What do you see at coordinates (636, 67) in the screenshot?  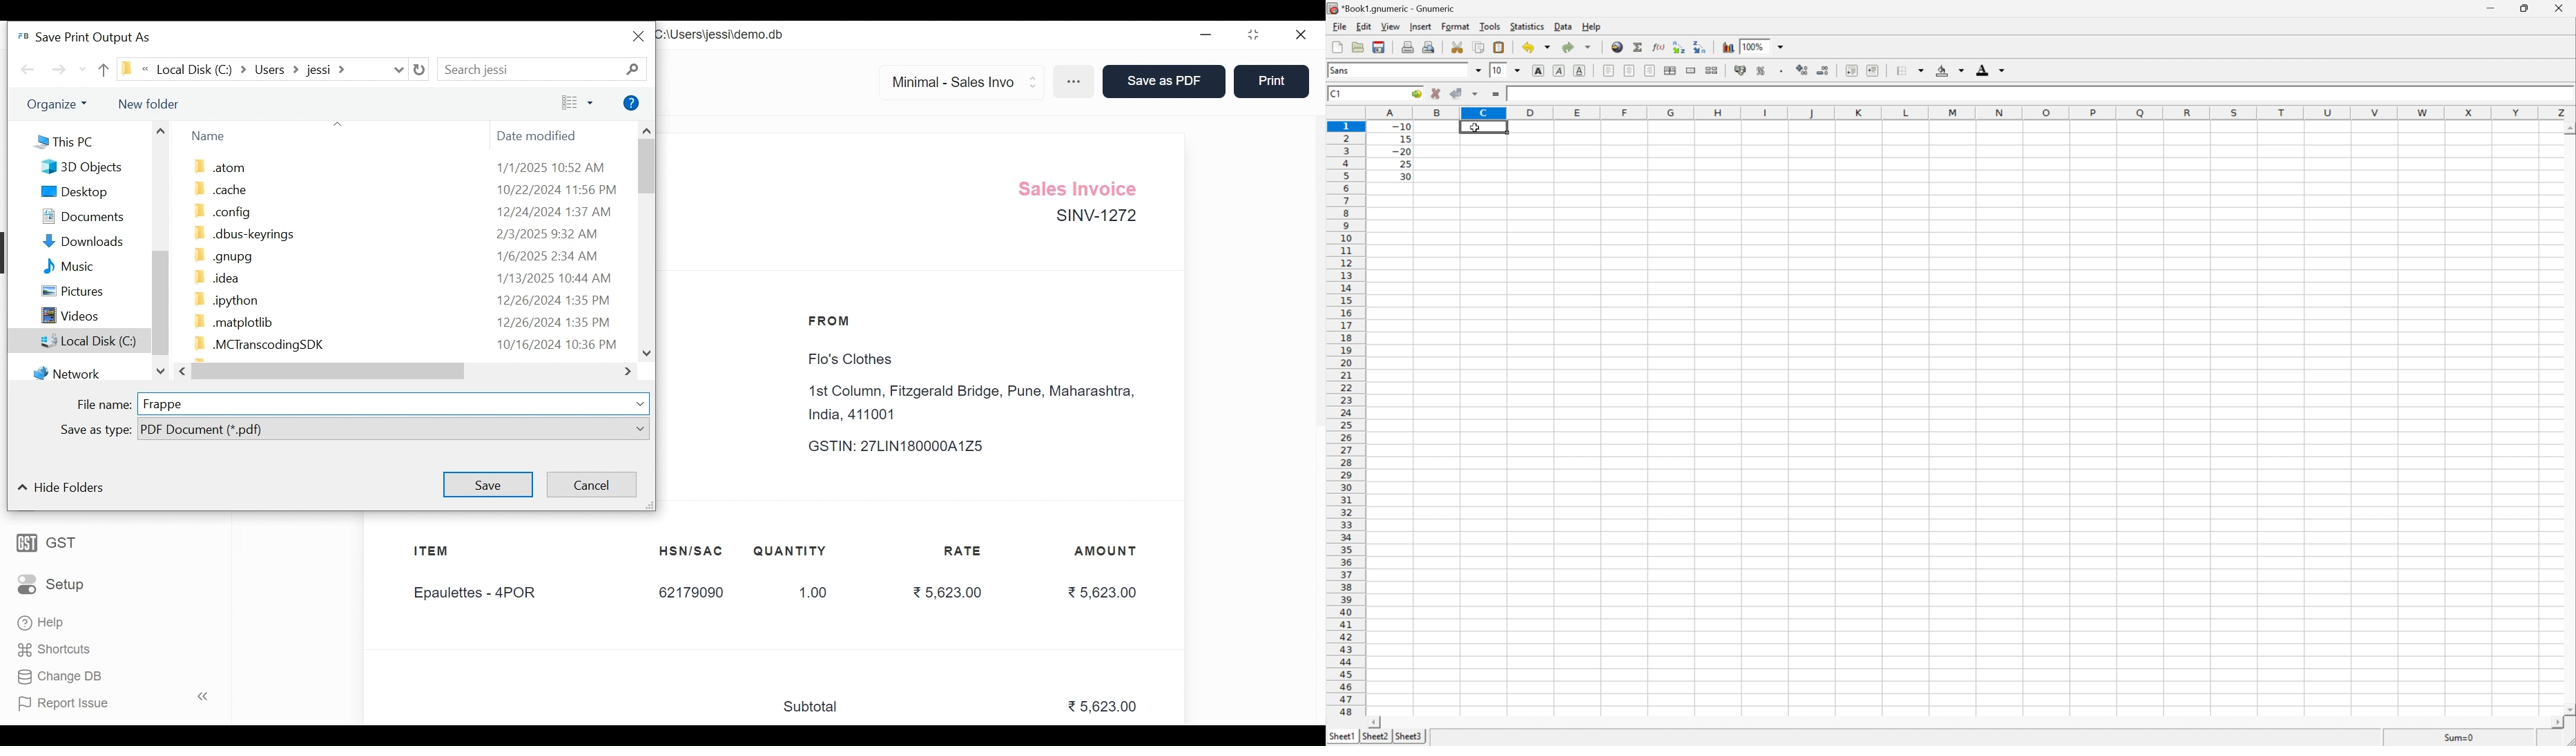 I see `Search` at bounding box center [636, 67].